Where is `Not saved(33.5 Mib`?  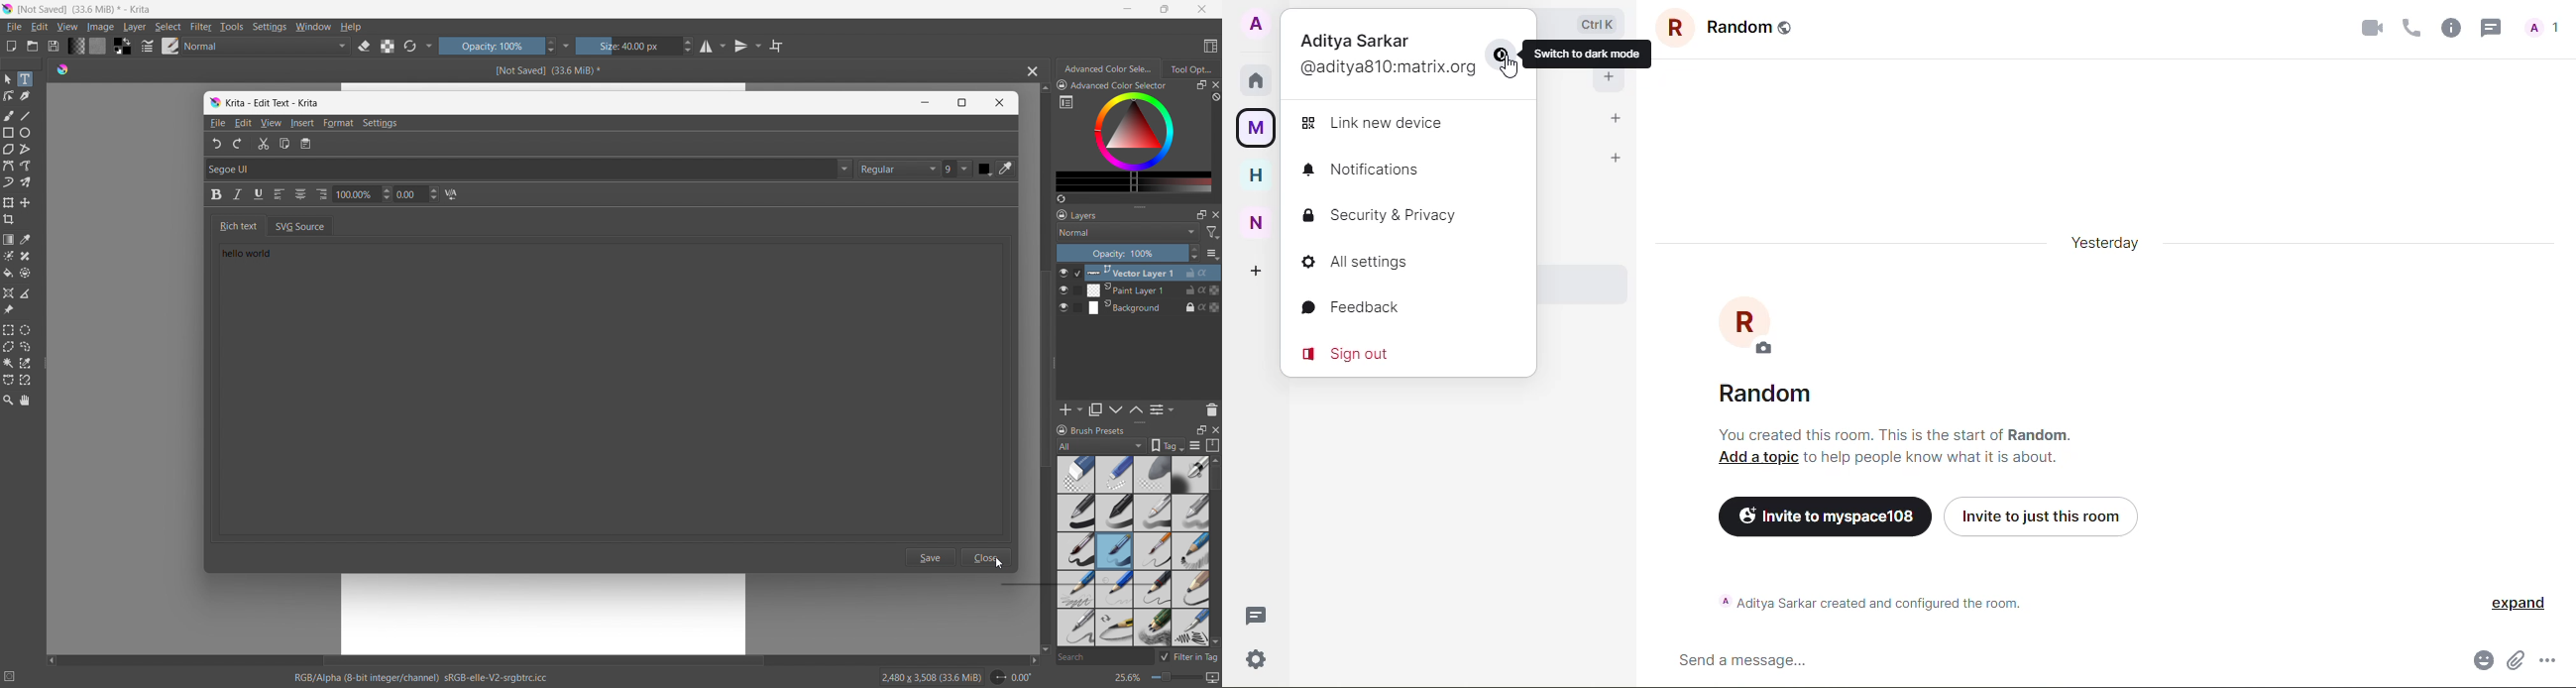
Not saved(33.5 Mib is located at coordinates (544, 69).